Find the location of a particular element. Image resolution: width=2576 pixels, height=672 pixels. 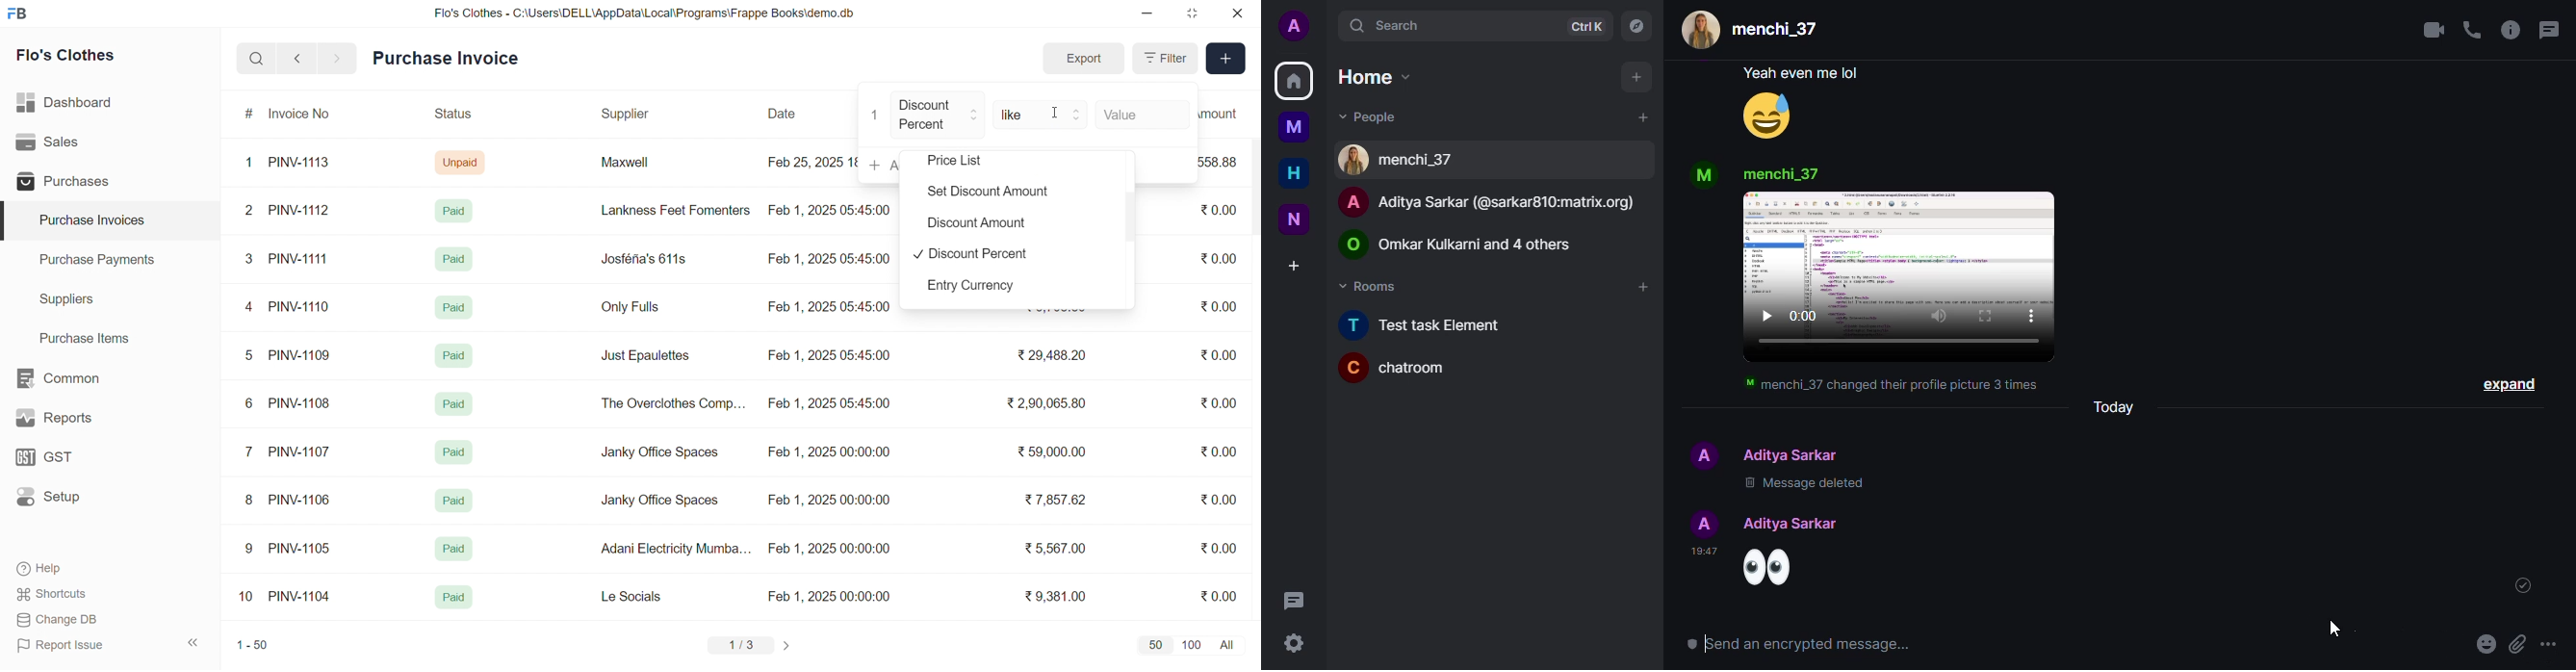

collapse sidebar is located at coordinates (194, 643).